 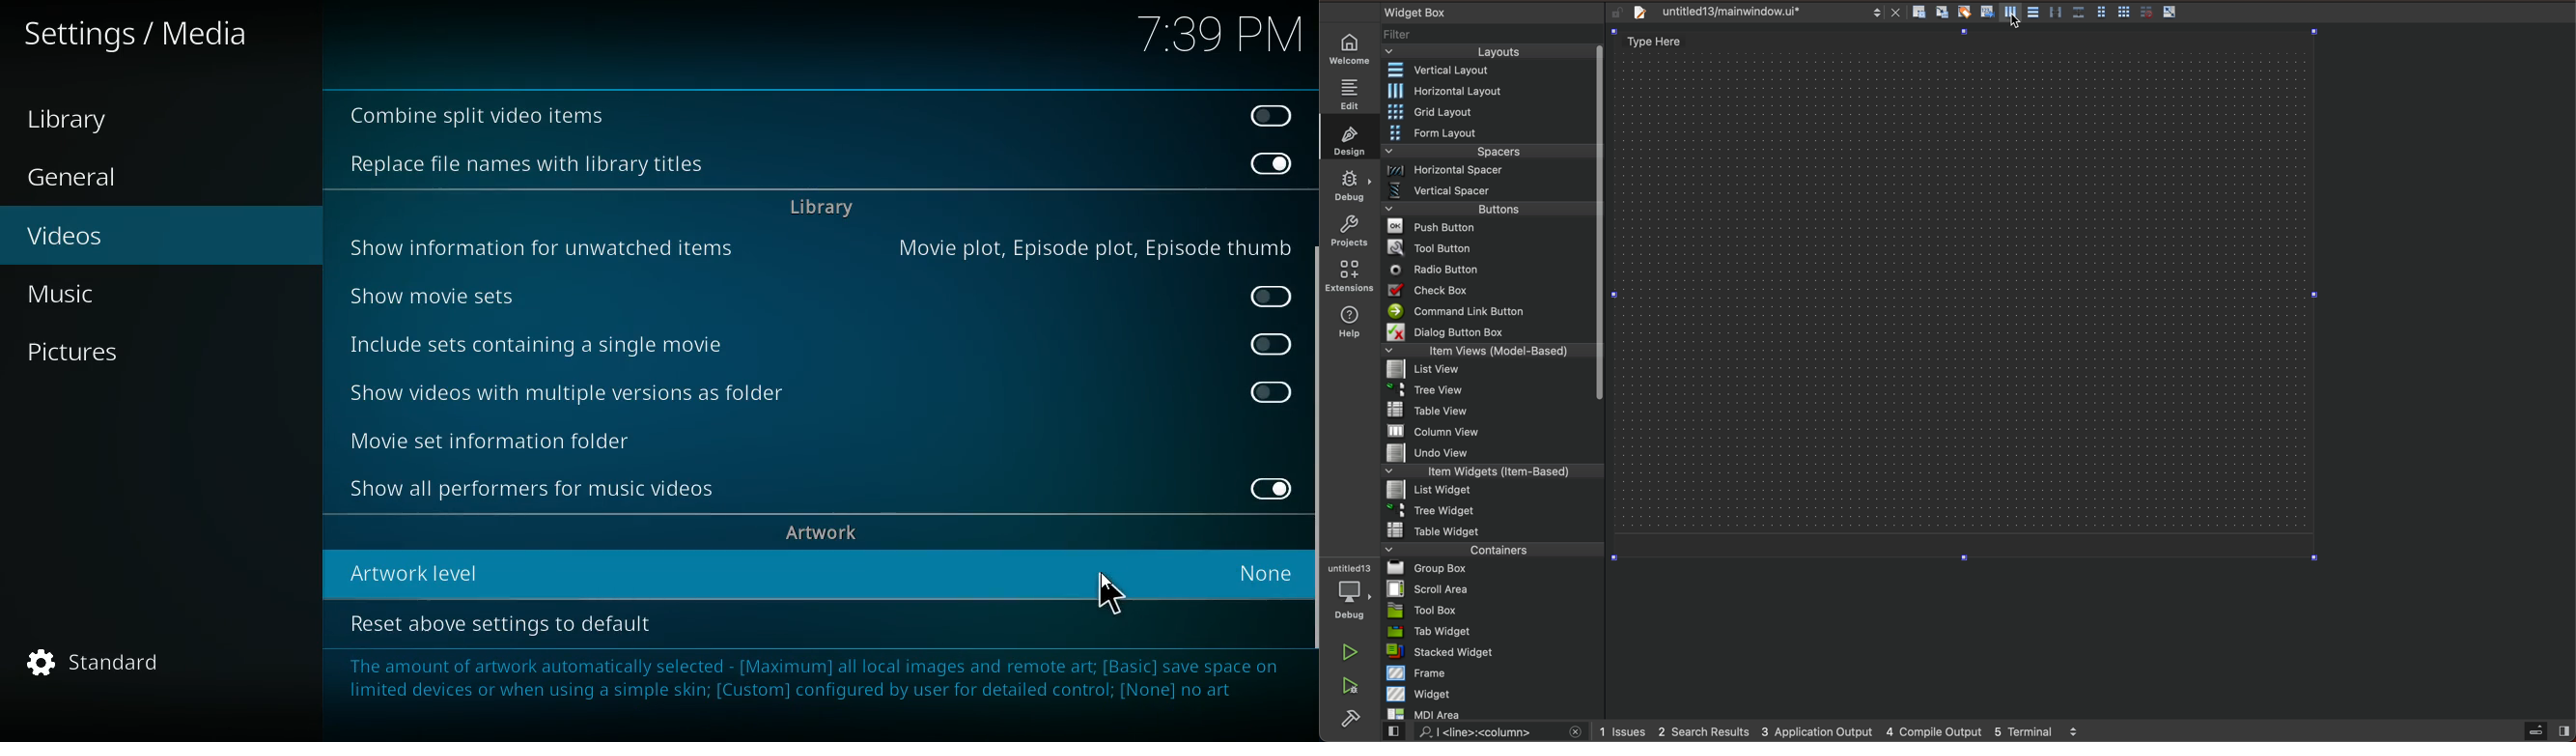 I want to click on Library, so click(x=86, y=121).